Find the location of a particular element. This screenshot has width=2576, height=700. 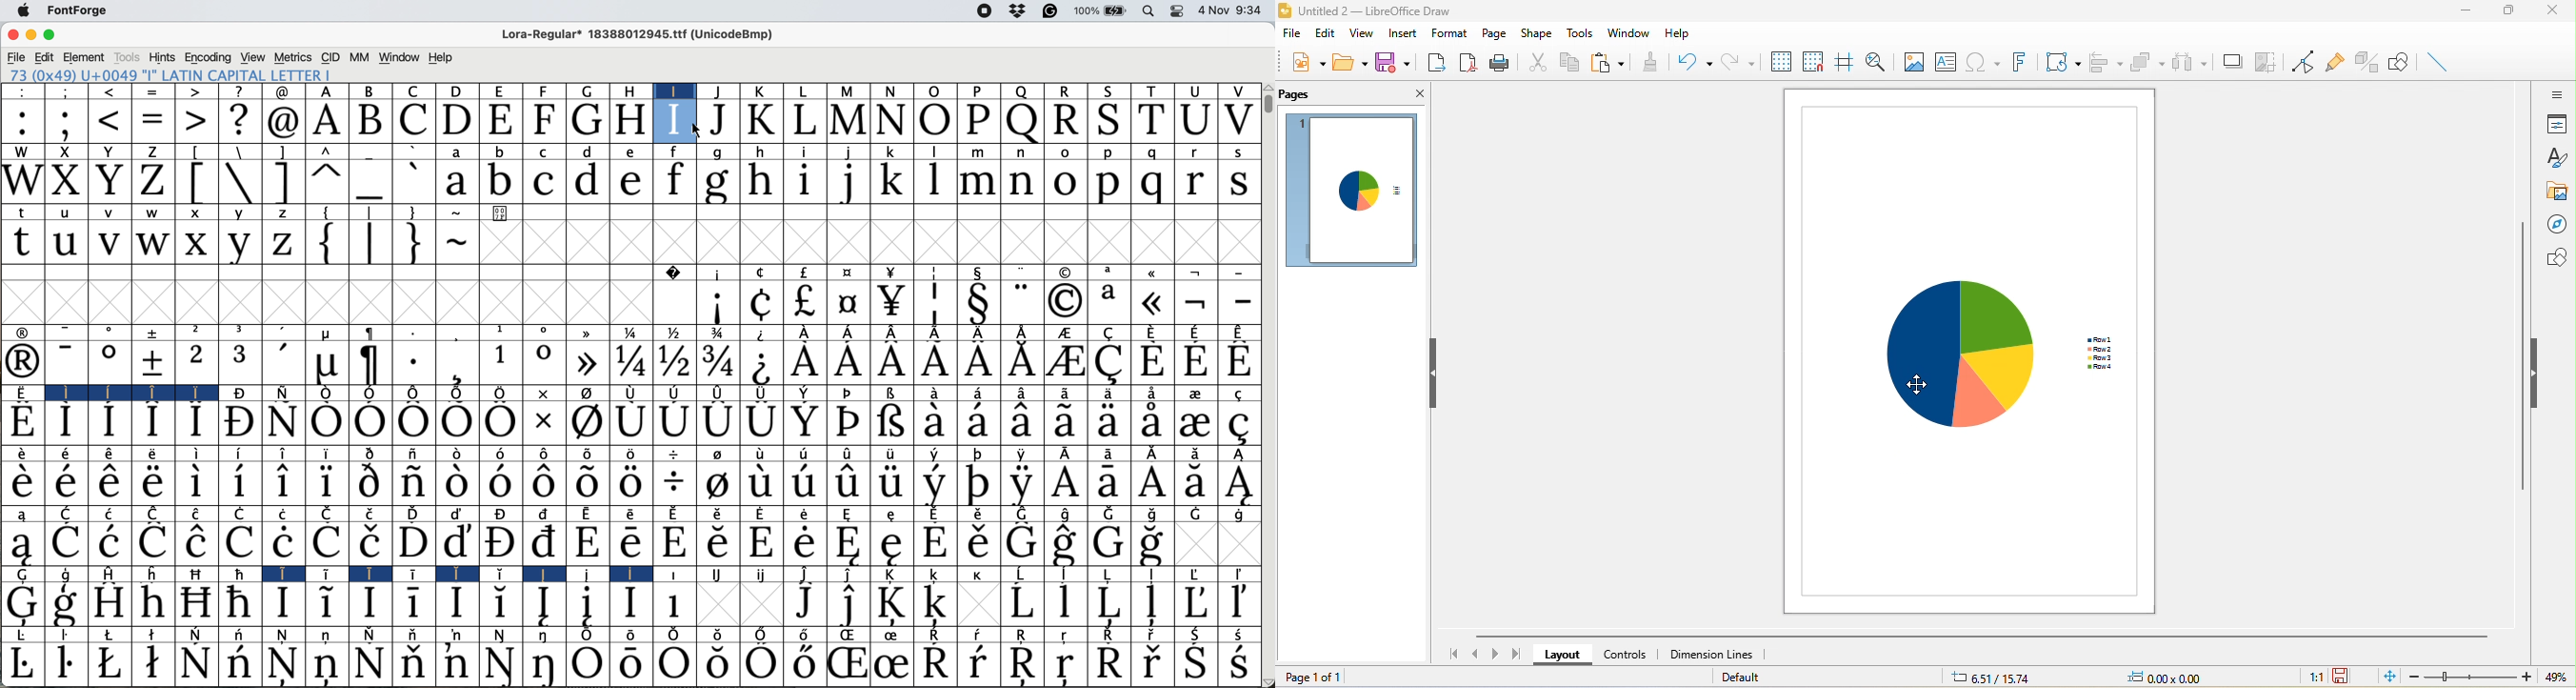

minimize is located at coordinates (2465, 12).